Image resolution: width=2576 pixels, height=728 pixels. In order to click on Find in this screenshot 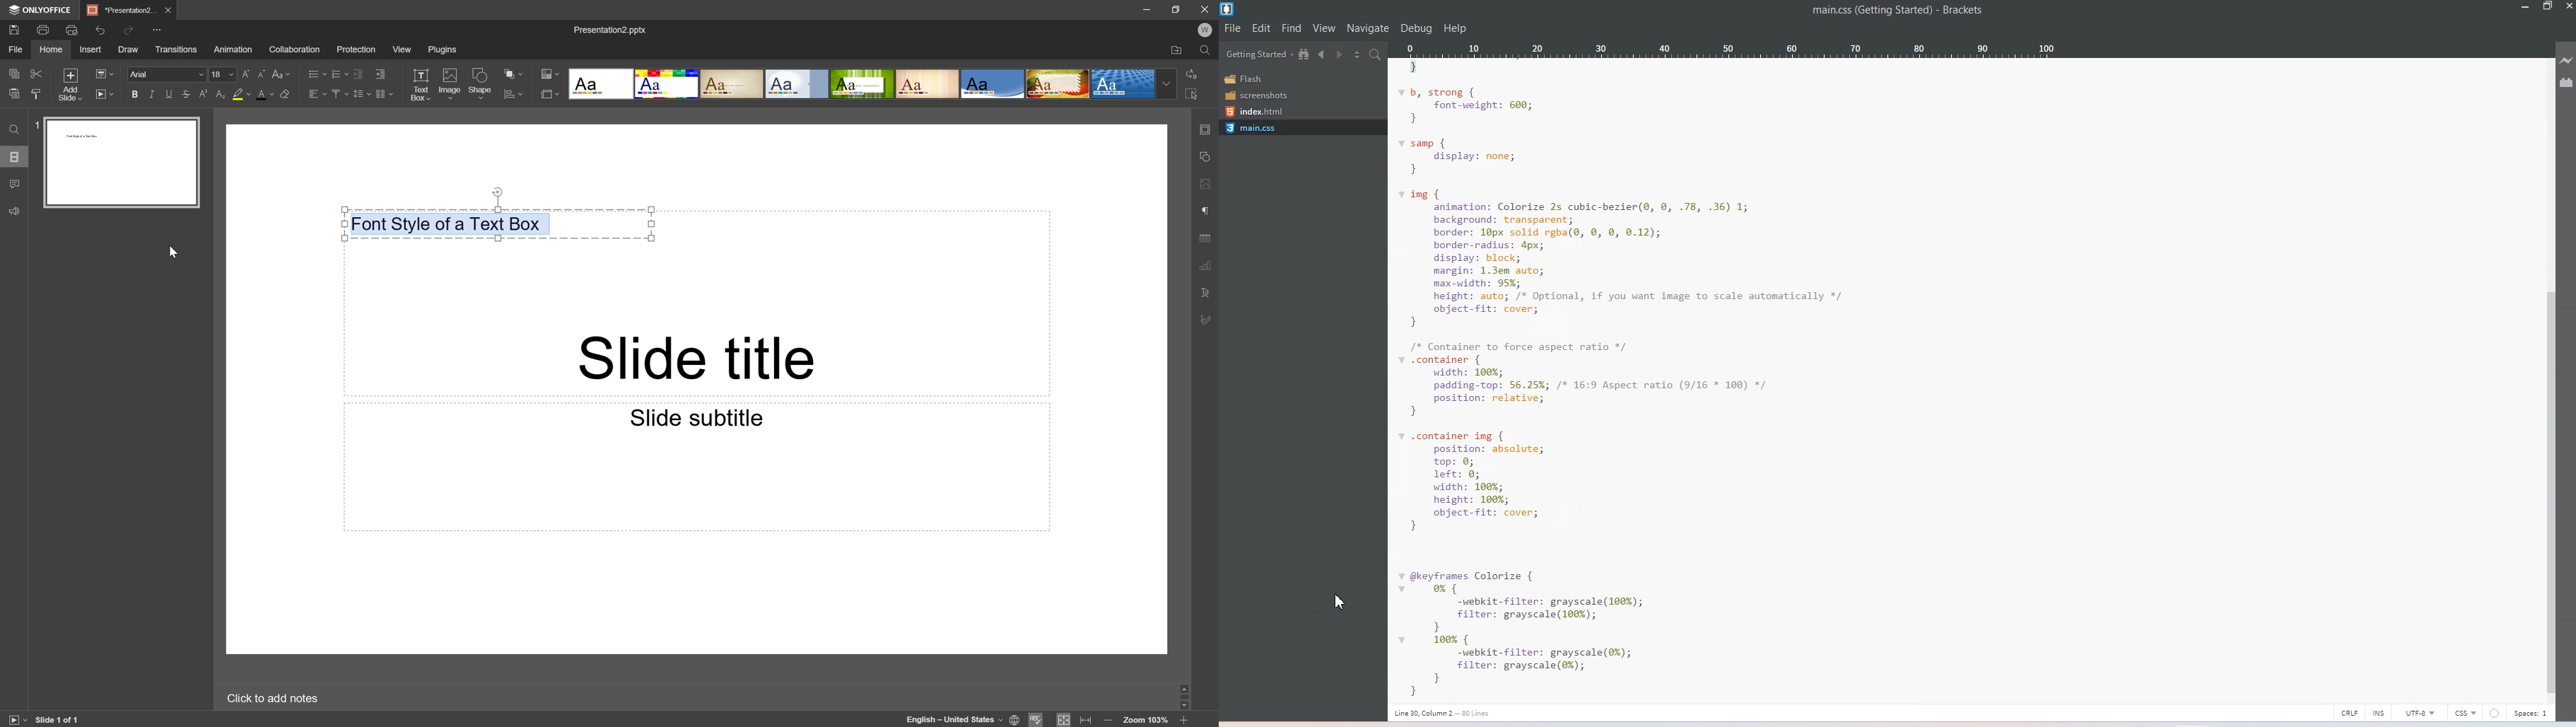, I will do `click(15, 128)`.